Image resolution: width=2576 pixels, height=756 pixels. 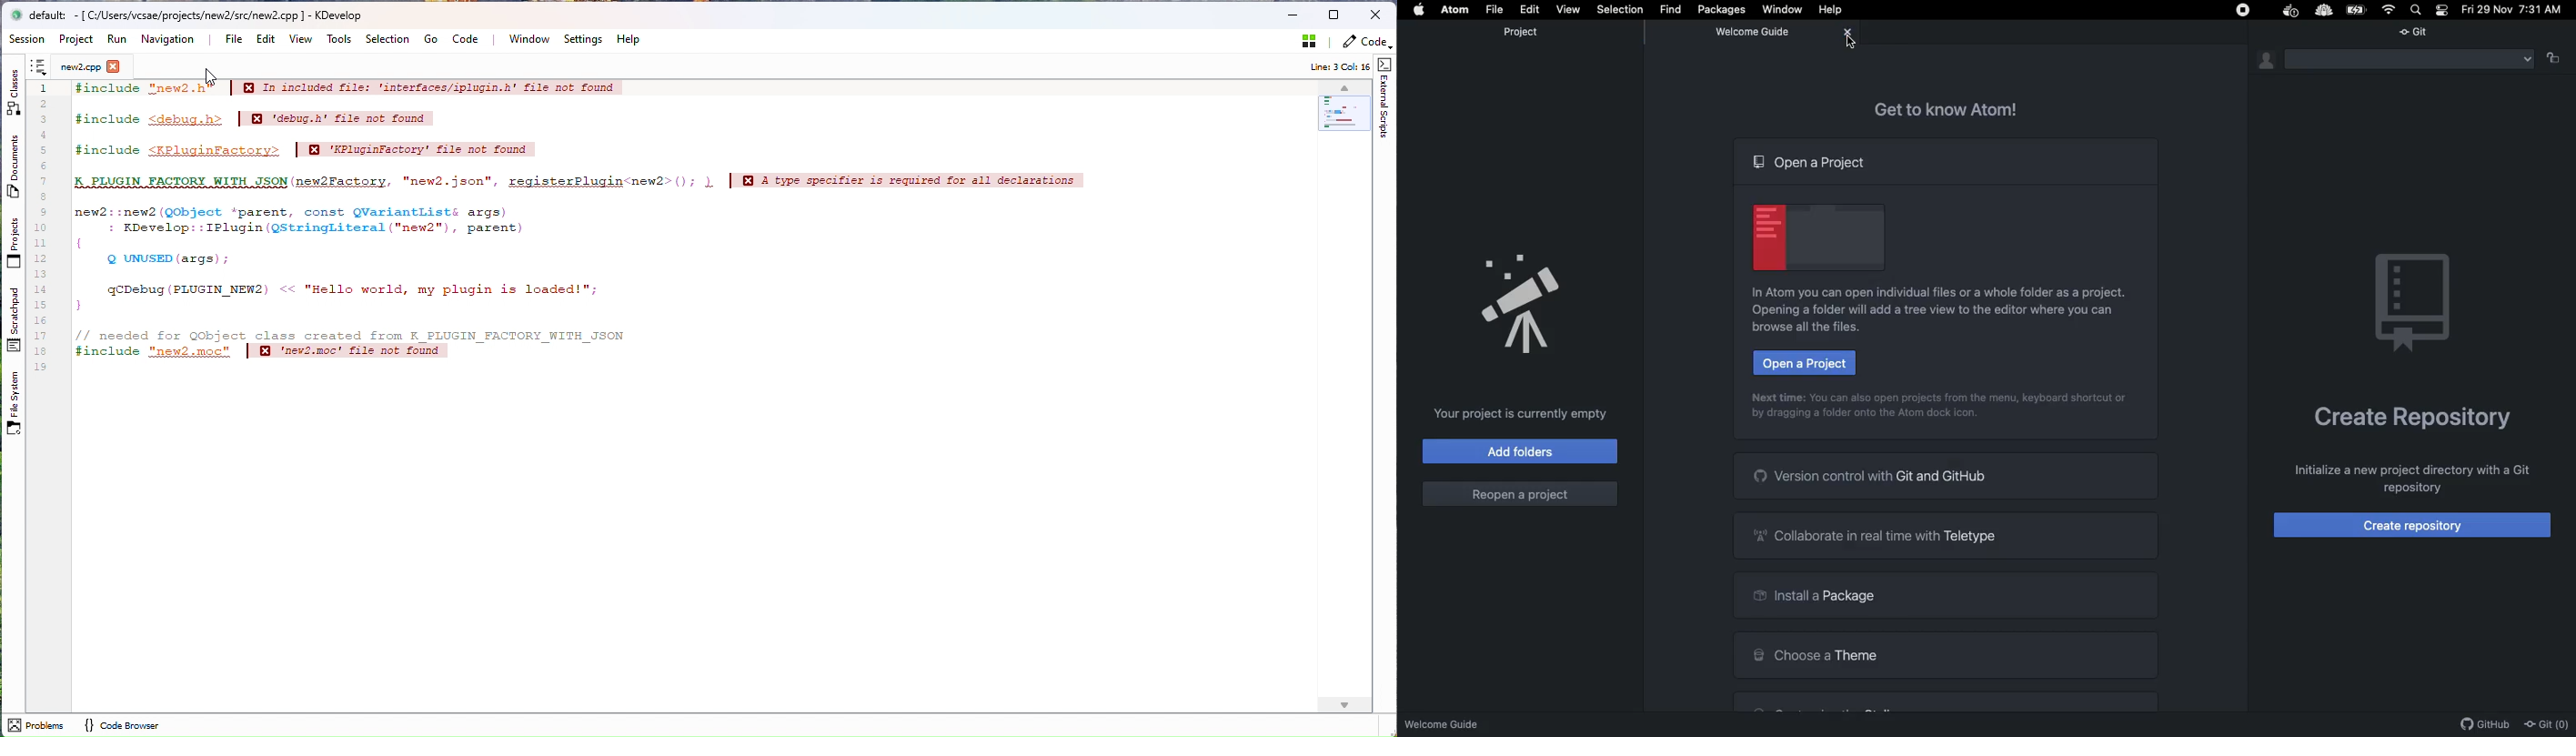 What do you see at coordinates (1945, 532) in the screenshot?
I see `Collaborate in real time with Teletype` at bounding box center [1945, 532].